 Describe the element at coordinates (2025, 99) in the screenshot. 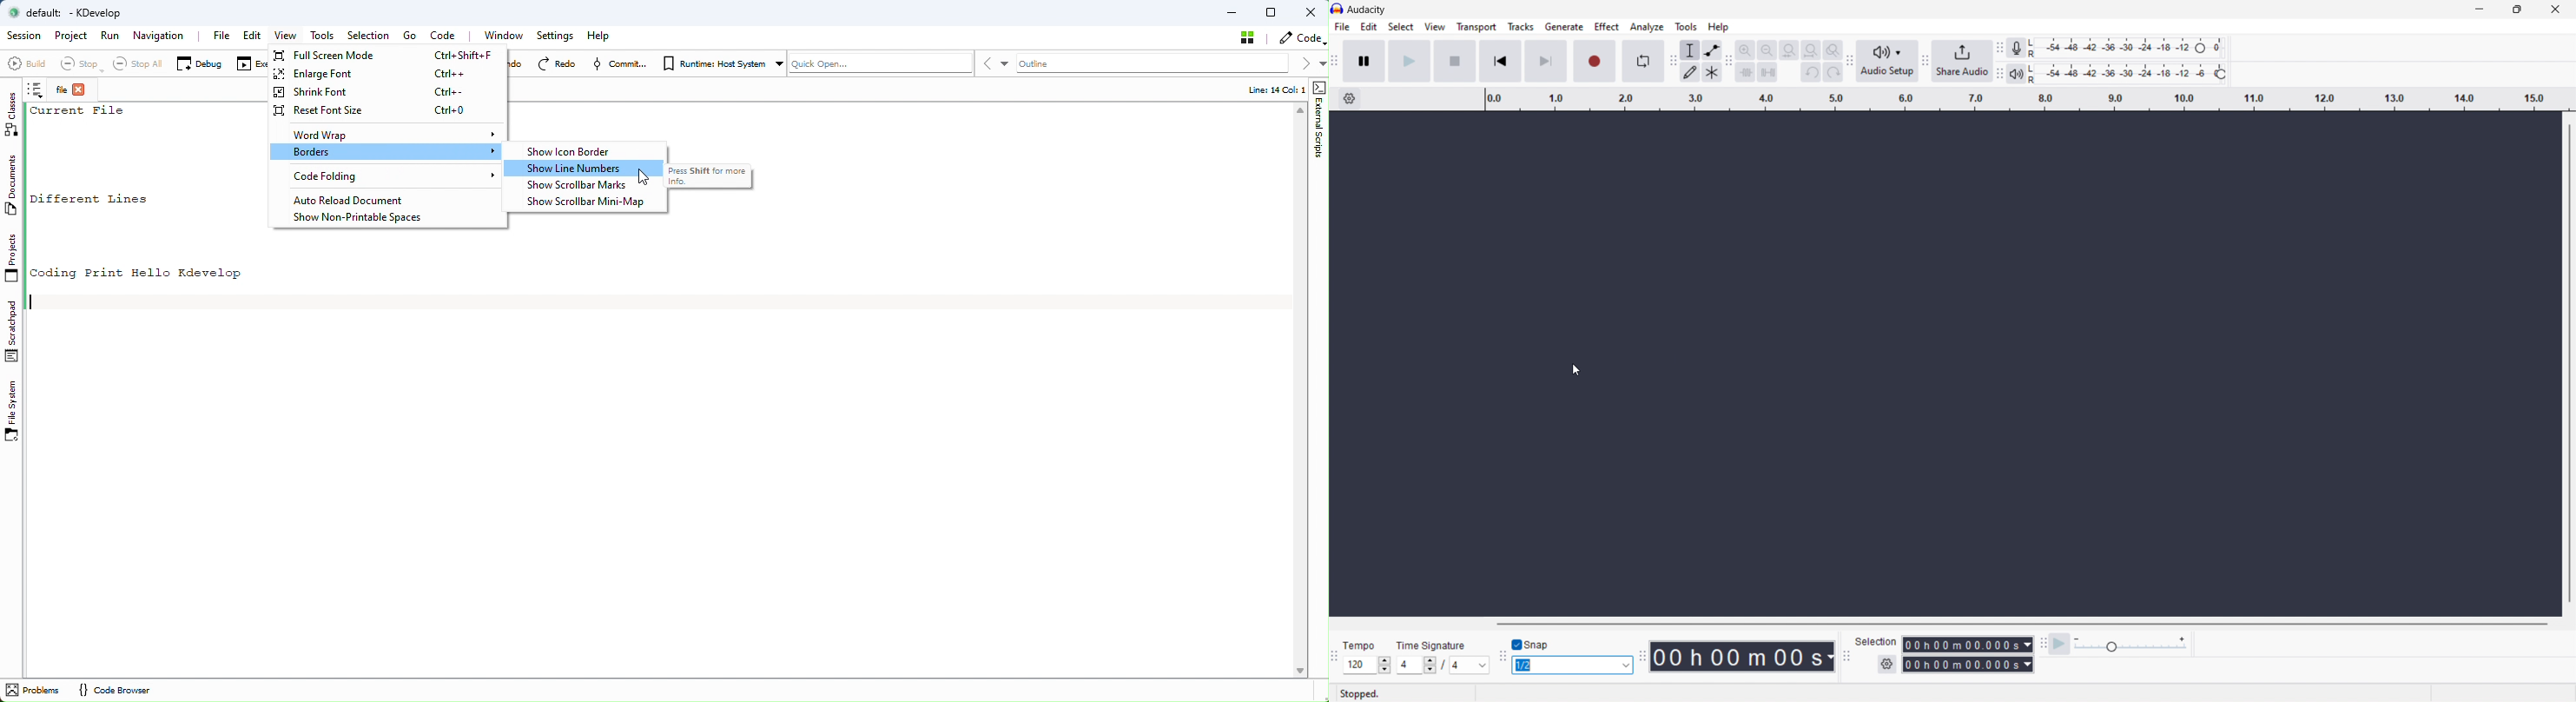

I see `timeline` at that location.